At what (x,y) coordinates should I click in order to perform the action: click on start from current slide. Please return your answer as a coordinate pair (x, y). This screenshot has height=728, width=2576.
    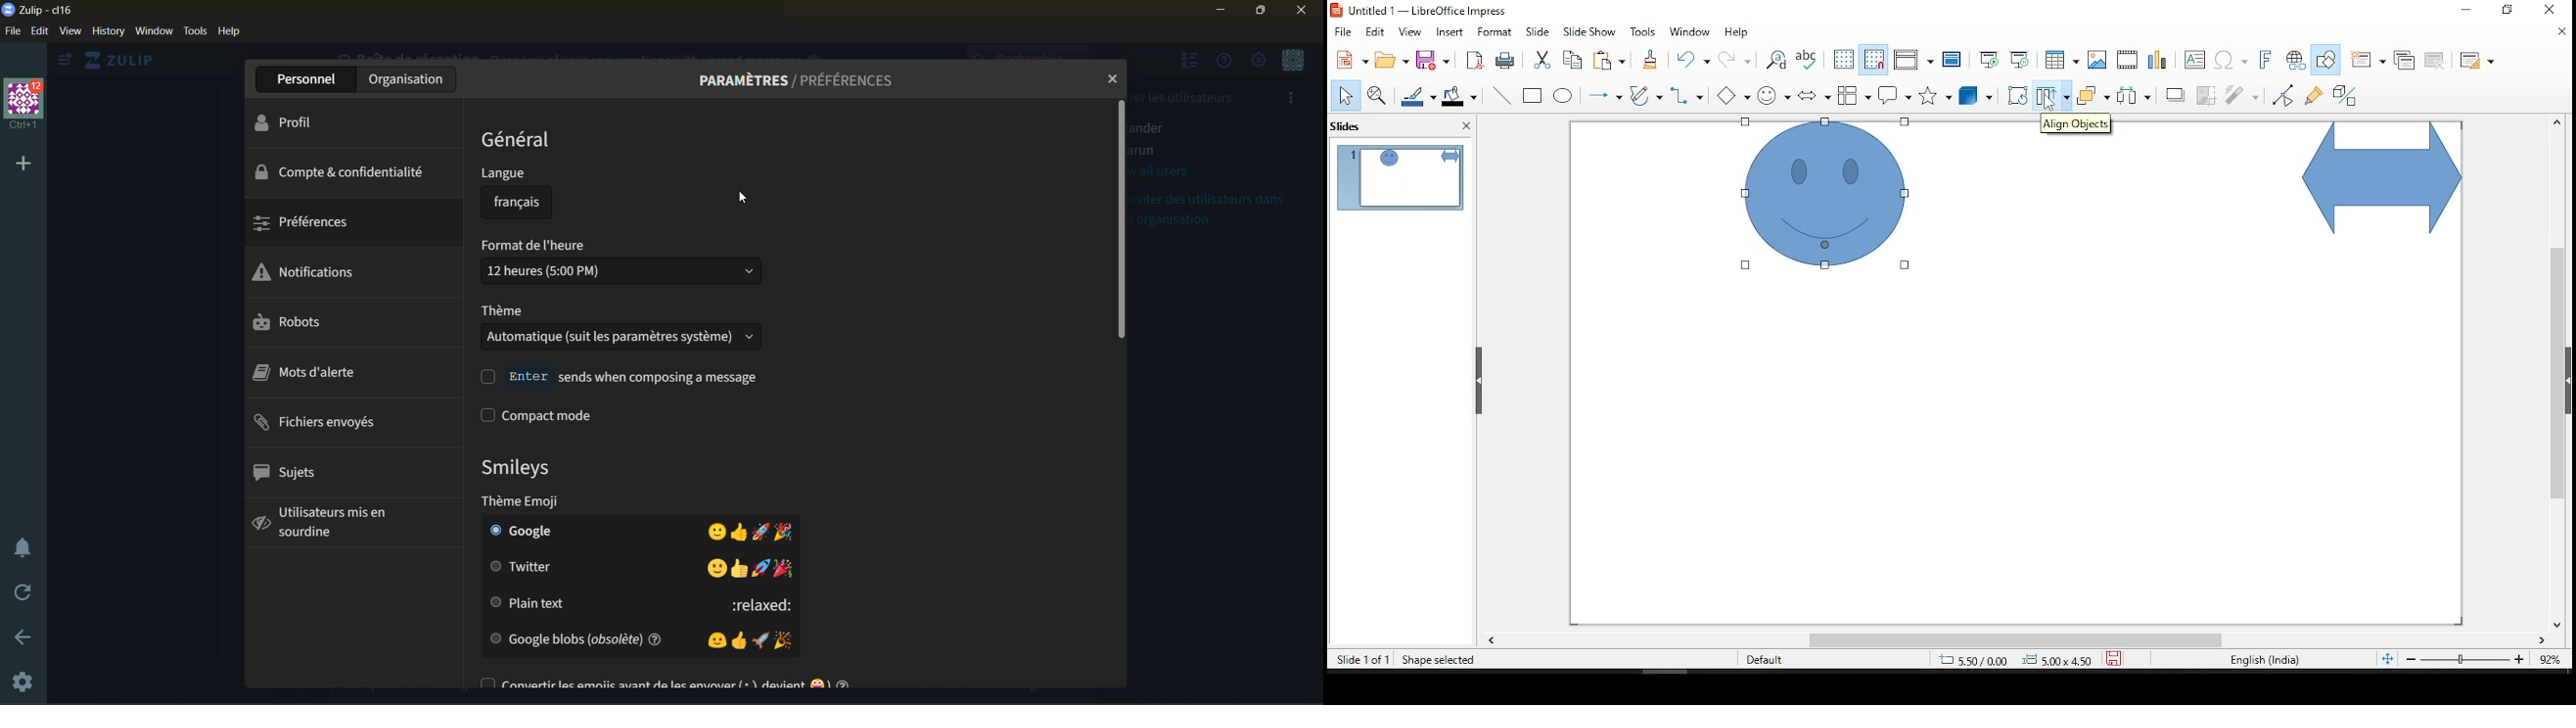
    Looking at the image, I should click on (2019, 58).